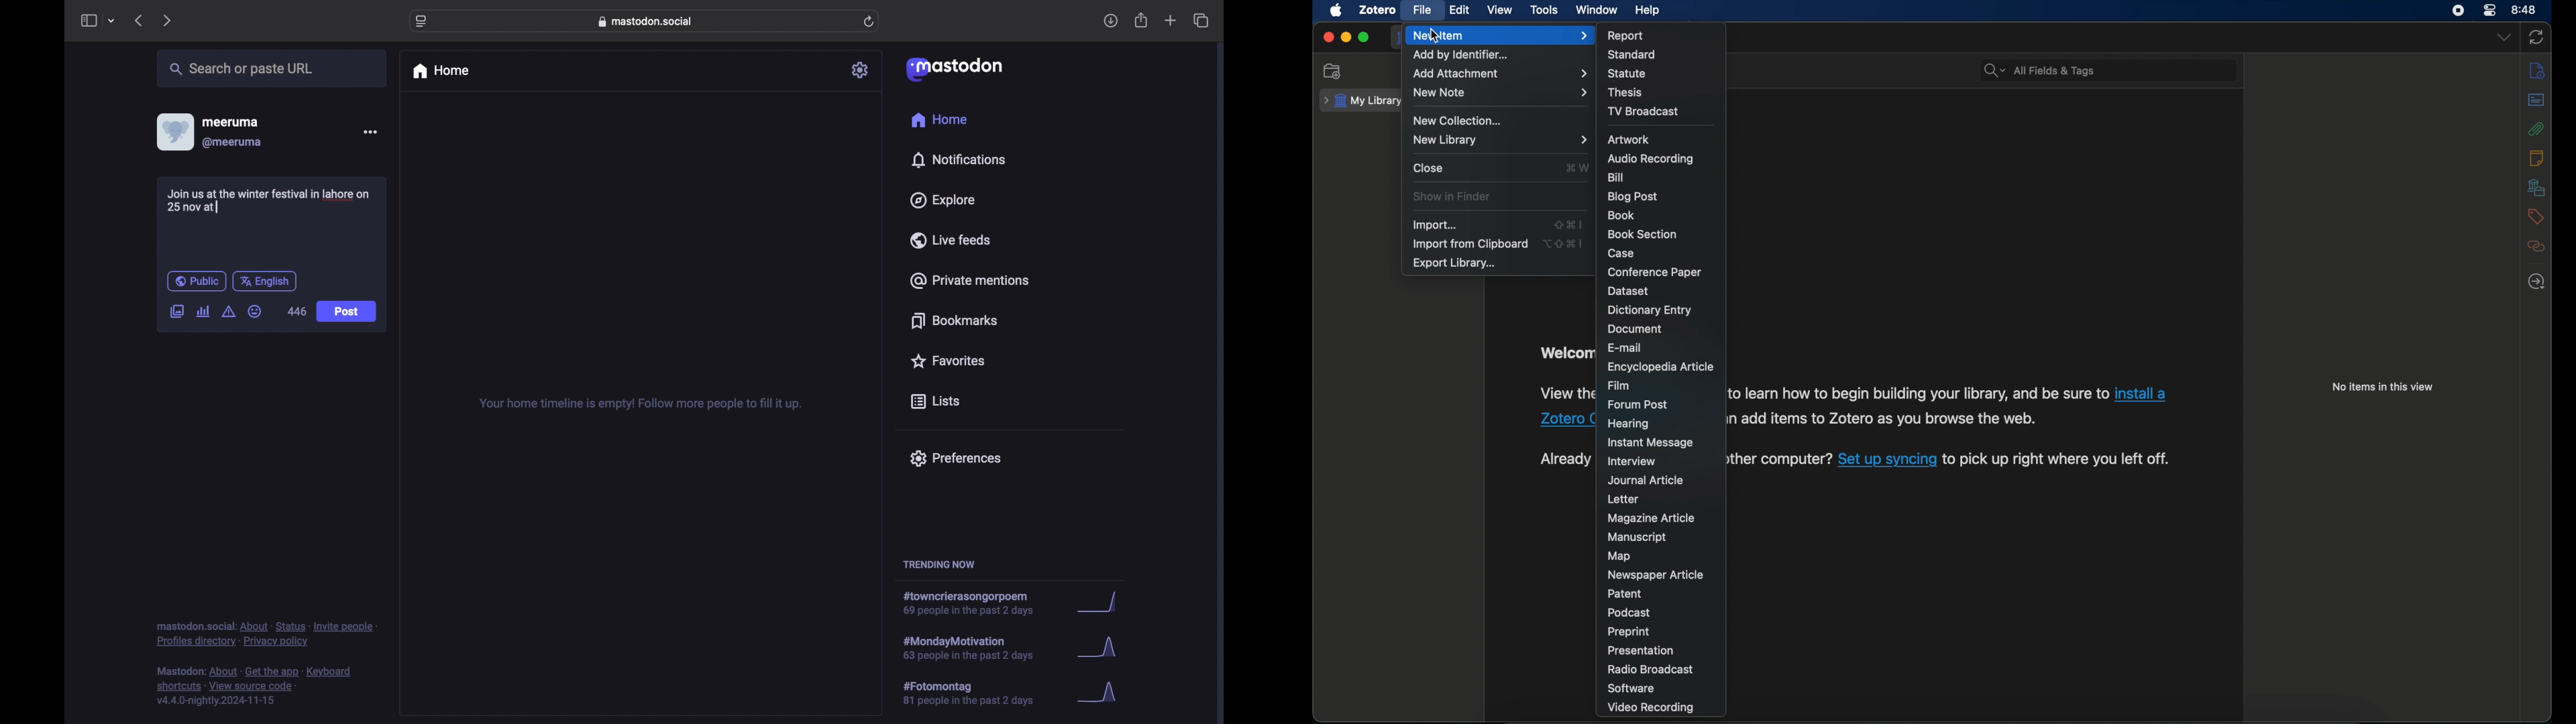  Describe the element at coordinates (1629, 139) in the screenshot. I see `artwork` at that location.